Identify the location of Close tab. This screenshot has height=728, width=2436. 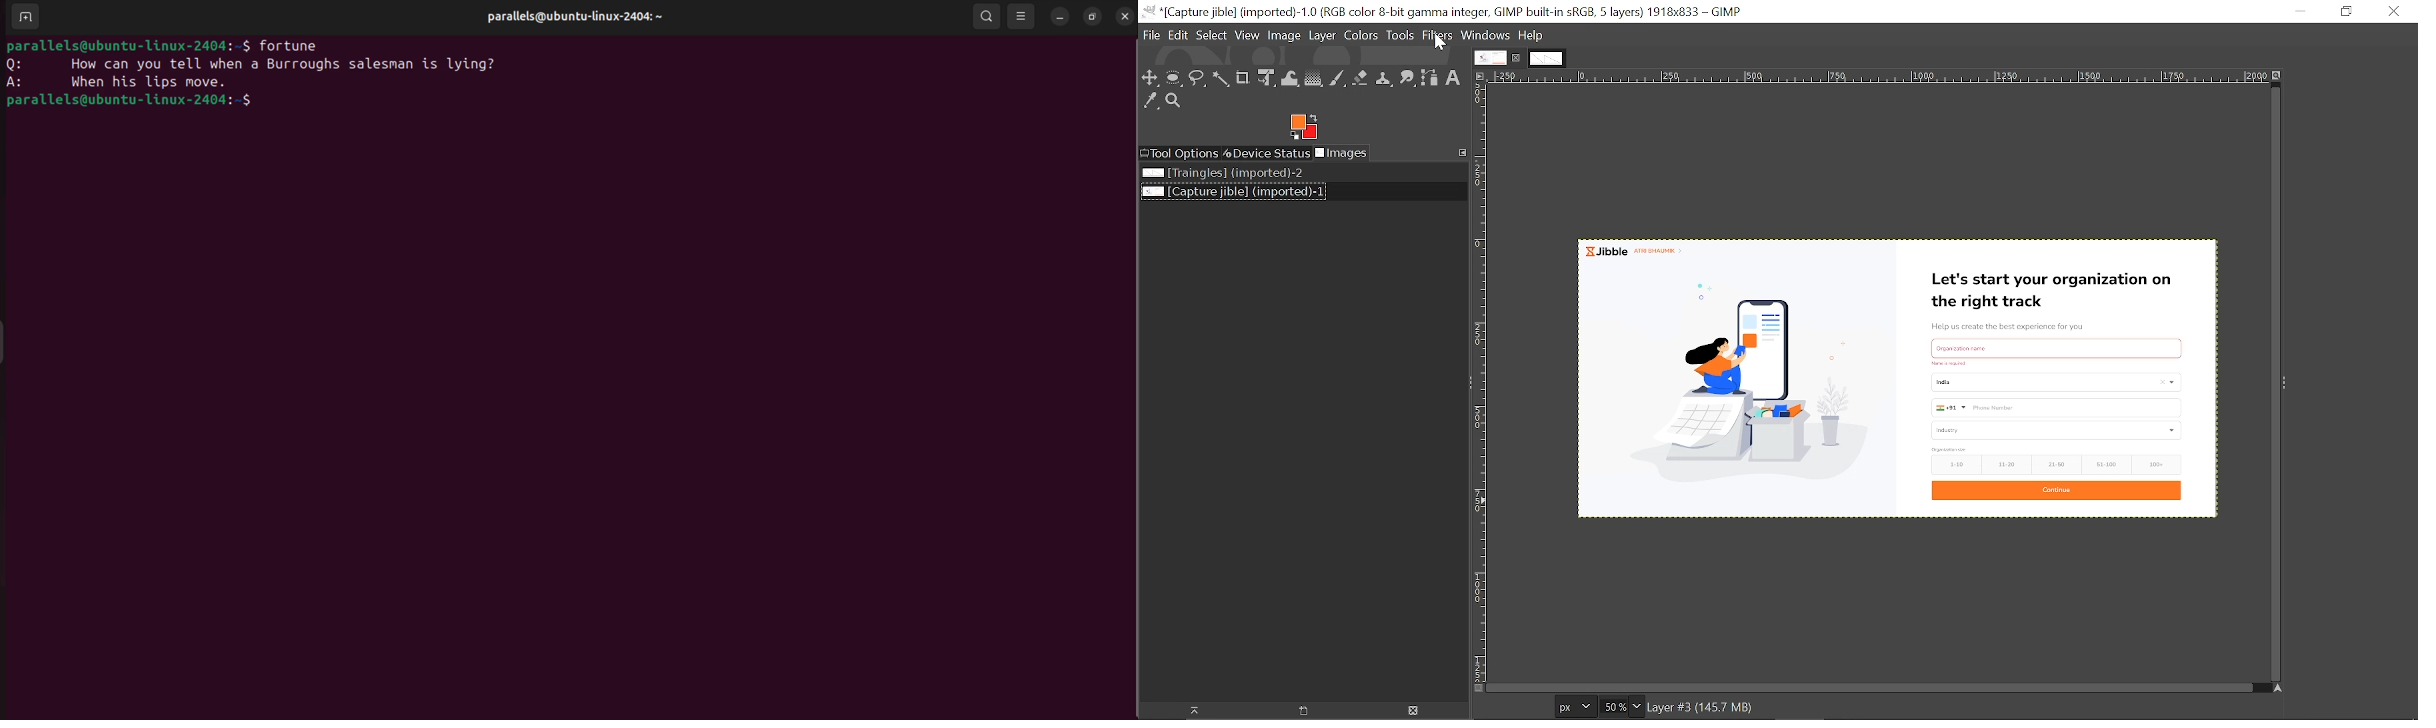
(1518, 57).